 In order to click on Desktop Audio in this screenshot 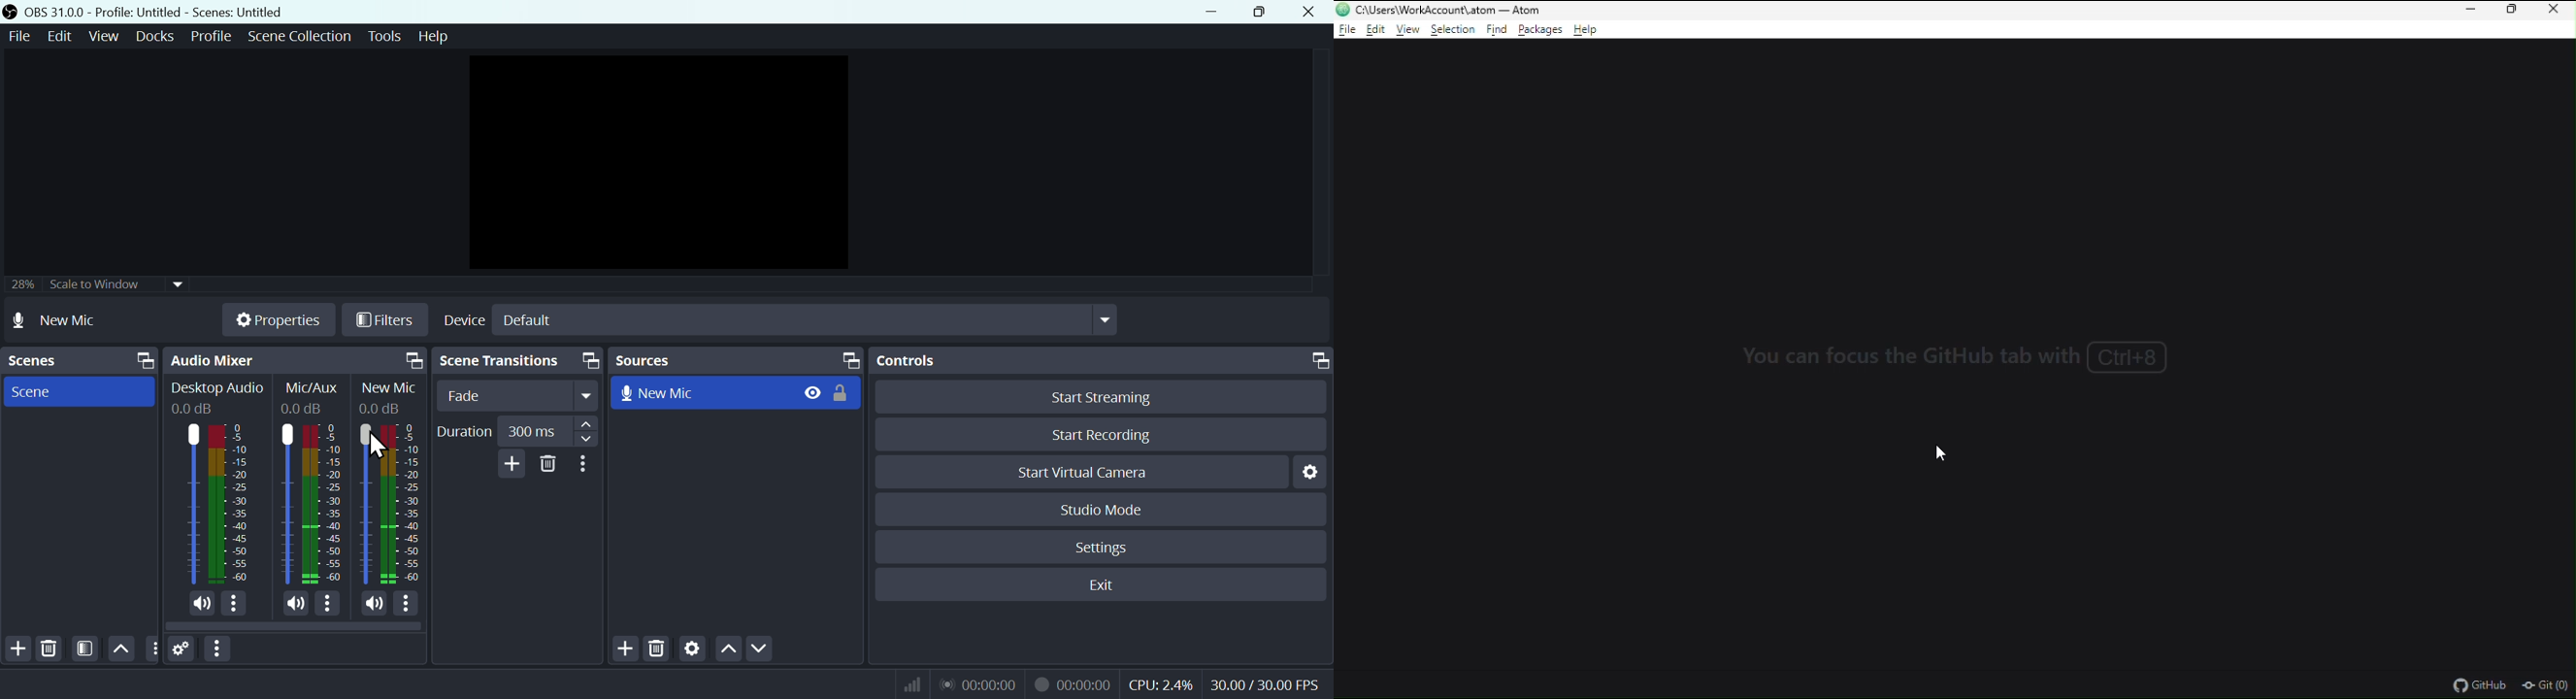, I will do `click(217, 389)`.